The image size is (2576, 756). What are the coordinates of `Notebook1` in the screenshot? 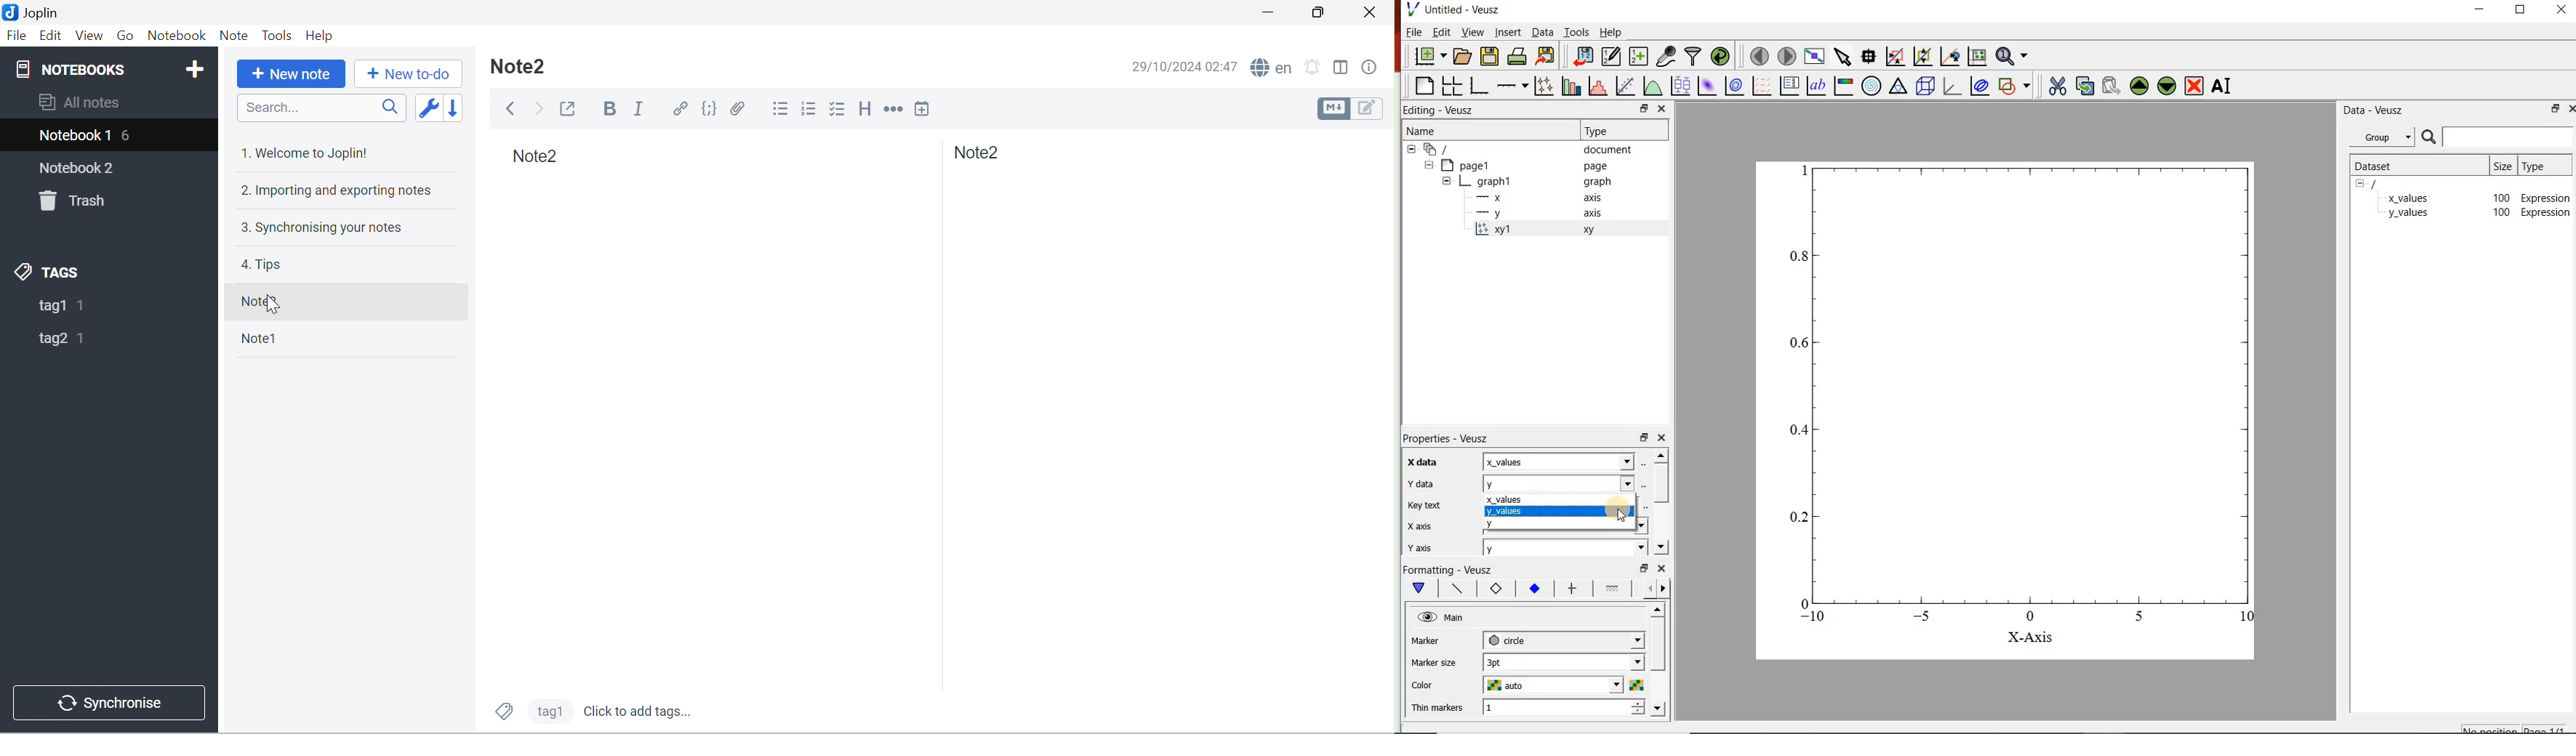 It's located at (72, 135).